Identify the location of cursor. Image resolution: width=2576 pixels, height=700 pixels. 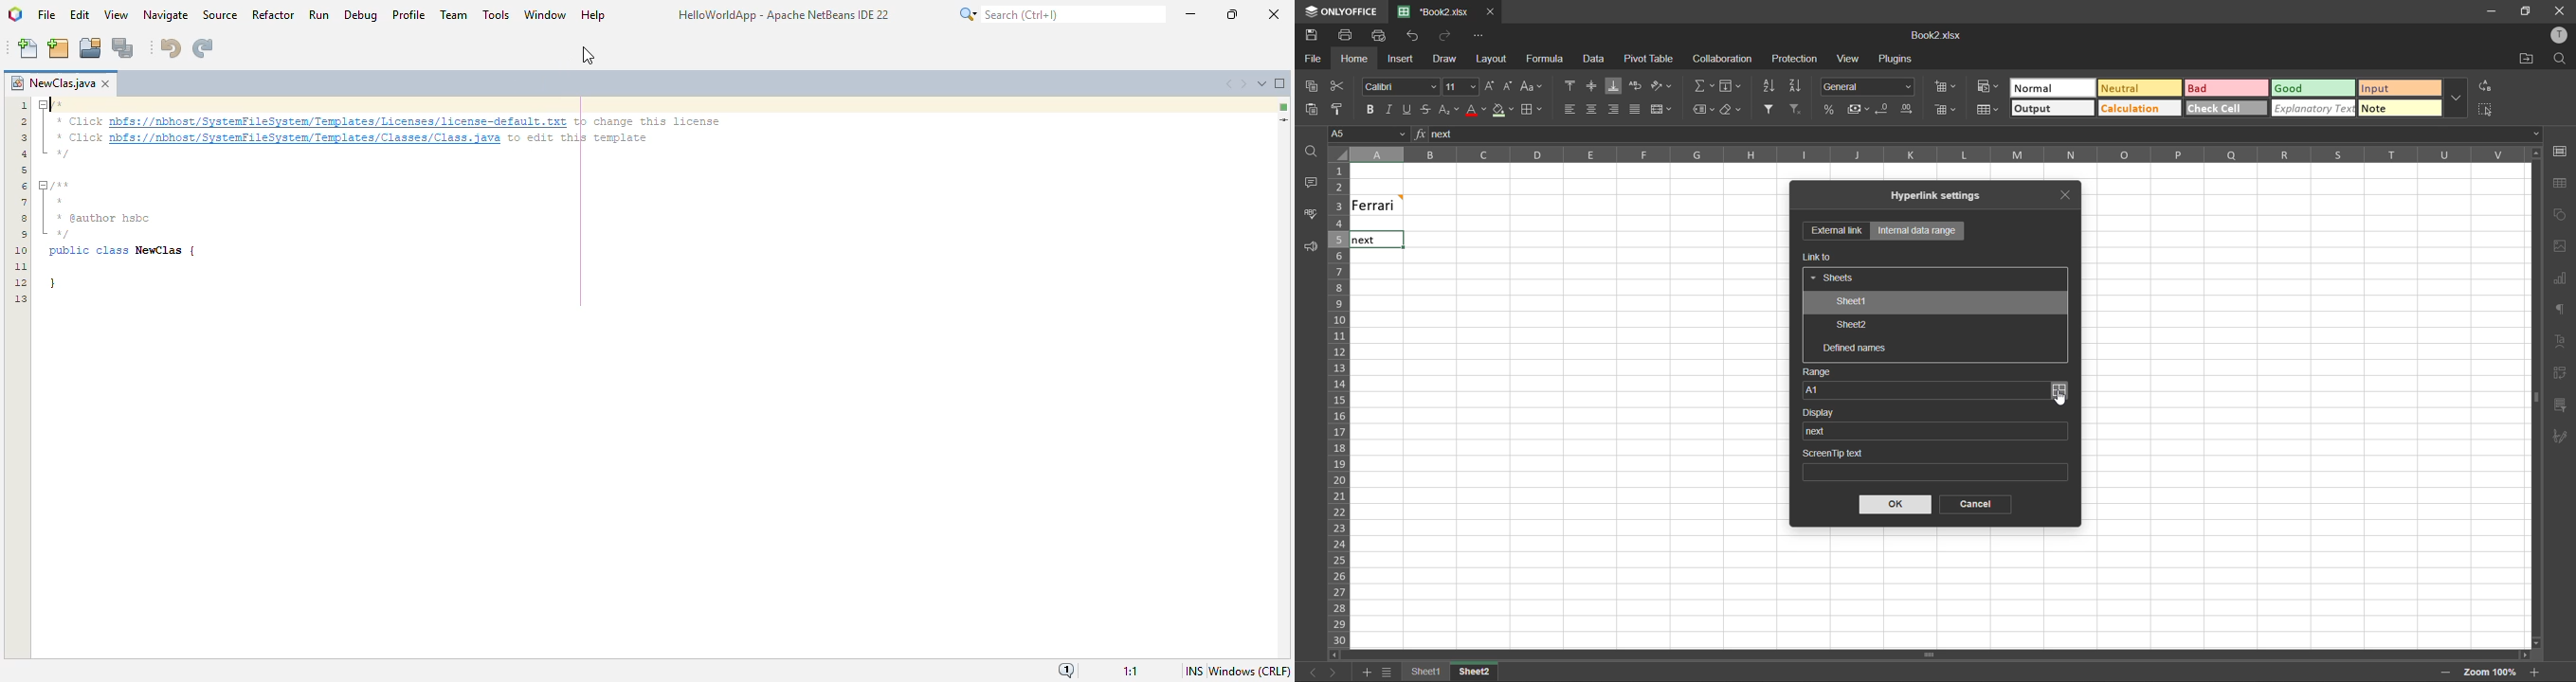
(2062, 399).